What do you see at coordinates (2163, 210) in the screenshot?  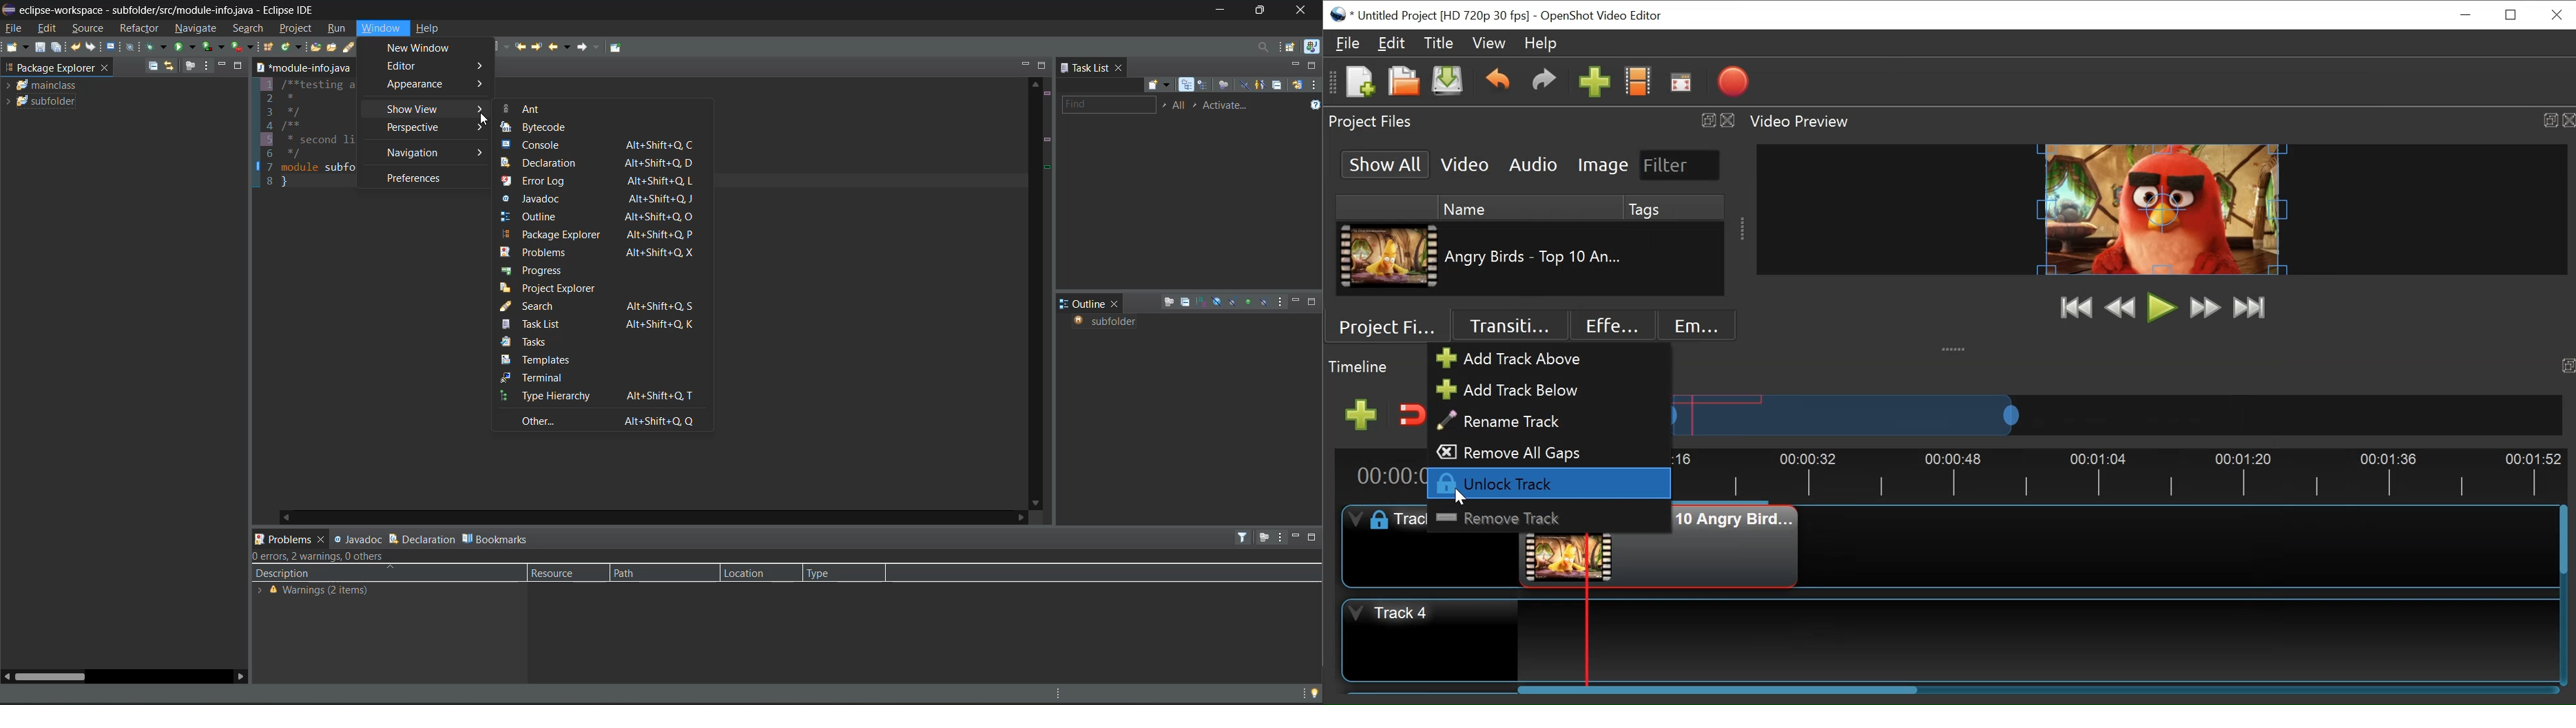 I see `Window Preview` at bounding box center [2163, 210].